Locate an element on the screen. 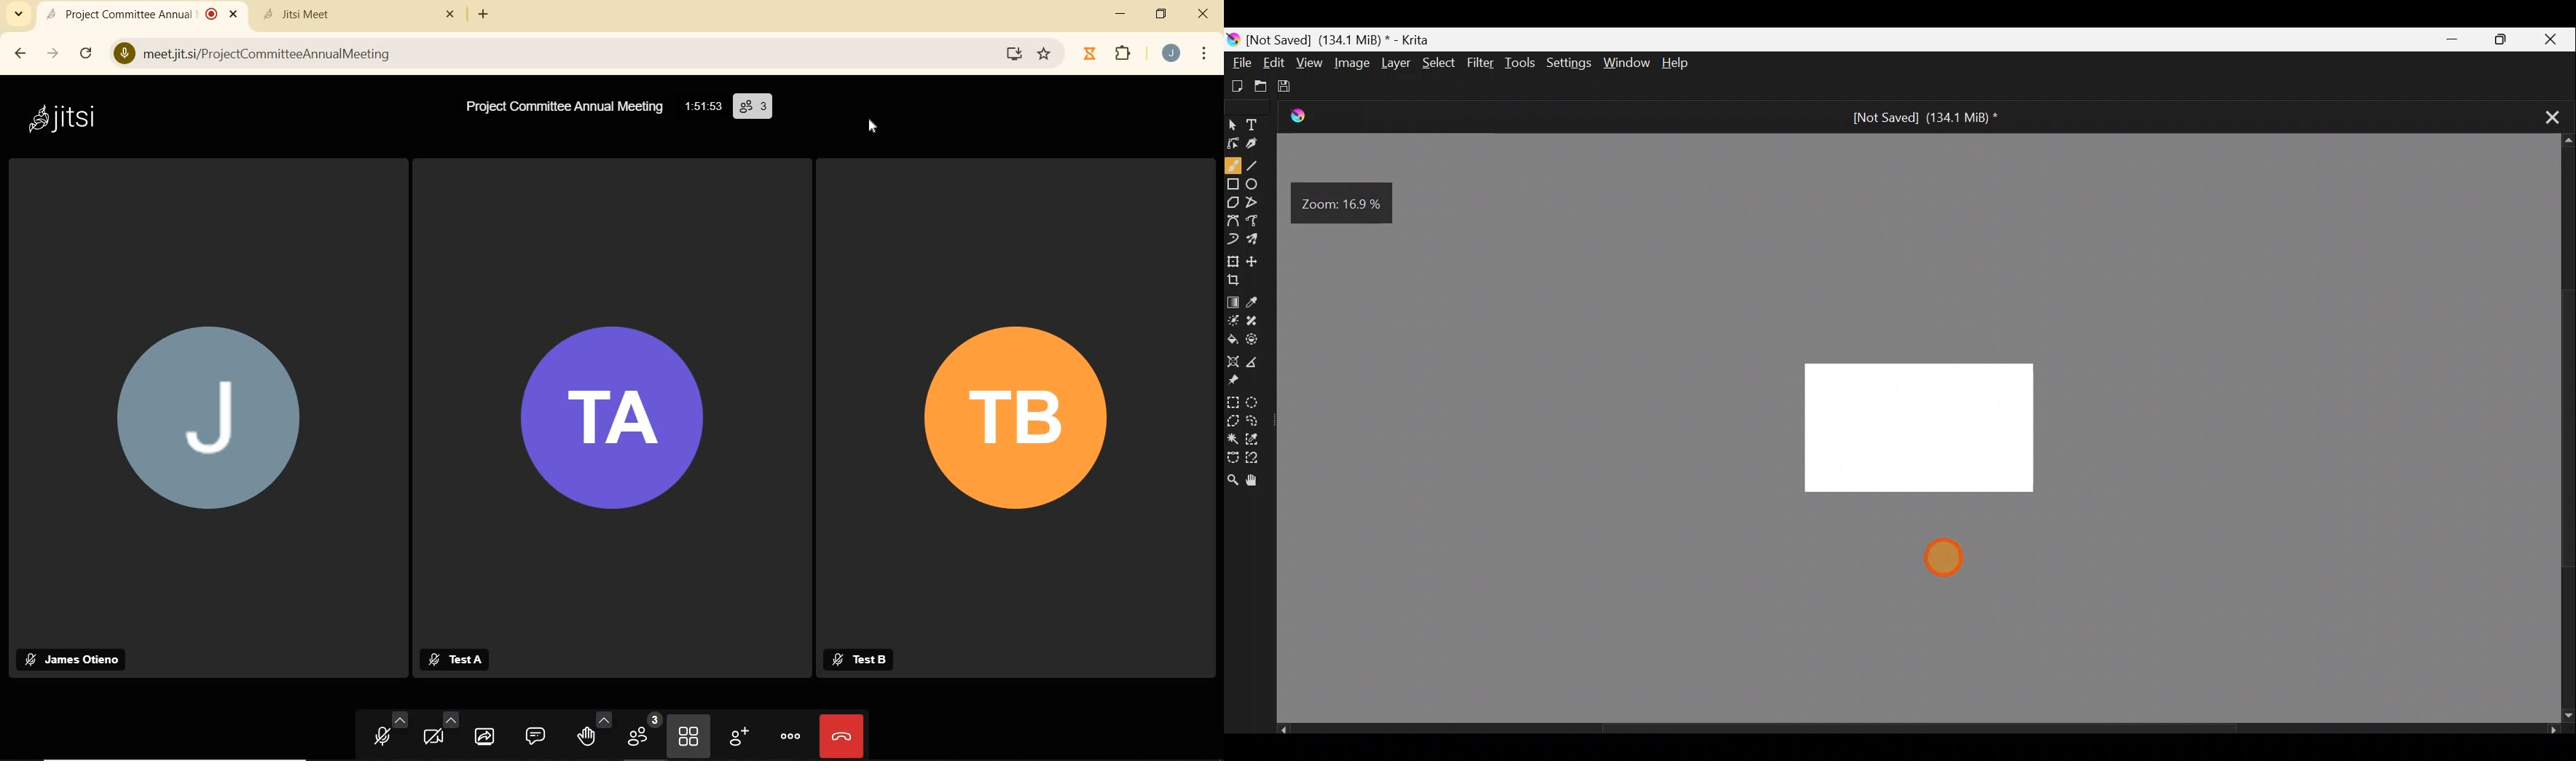 The image size is (2576, 784). Krita Logo is located at coordinates (1234, 36).